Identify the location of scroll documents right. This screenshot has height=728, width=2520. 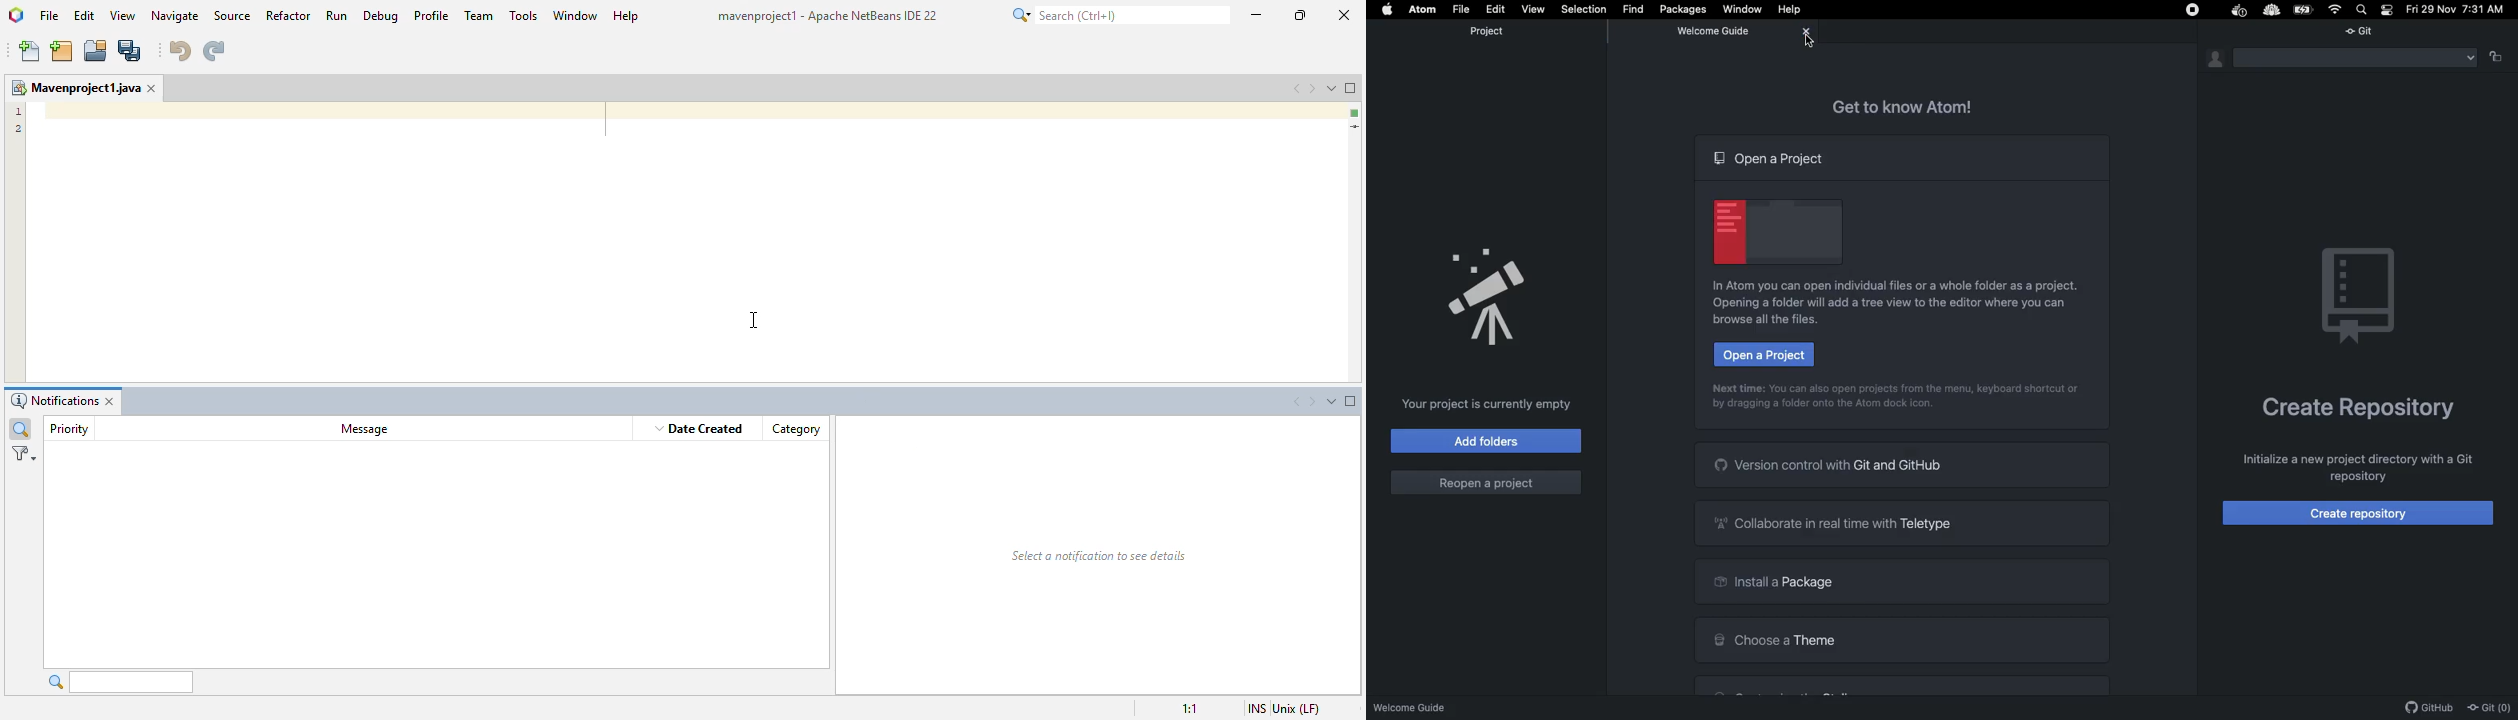
(1314, 403).